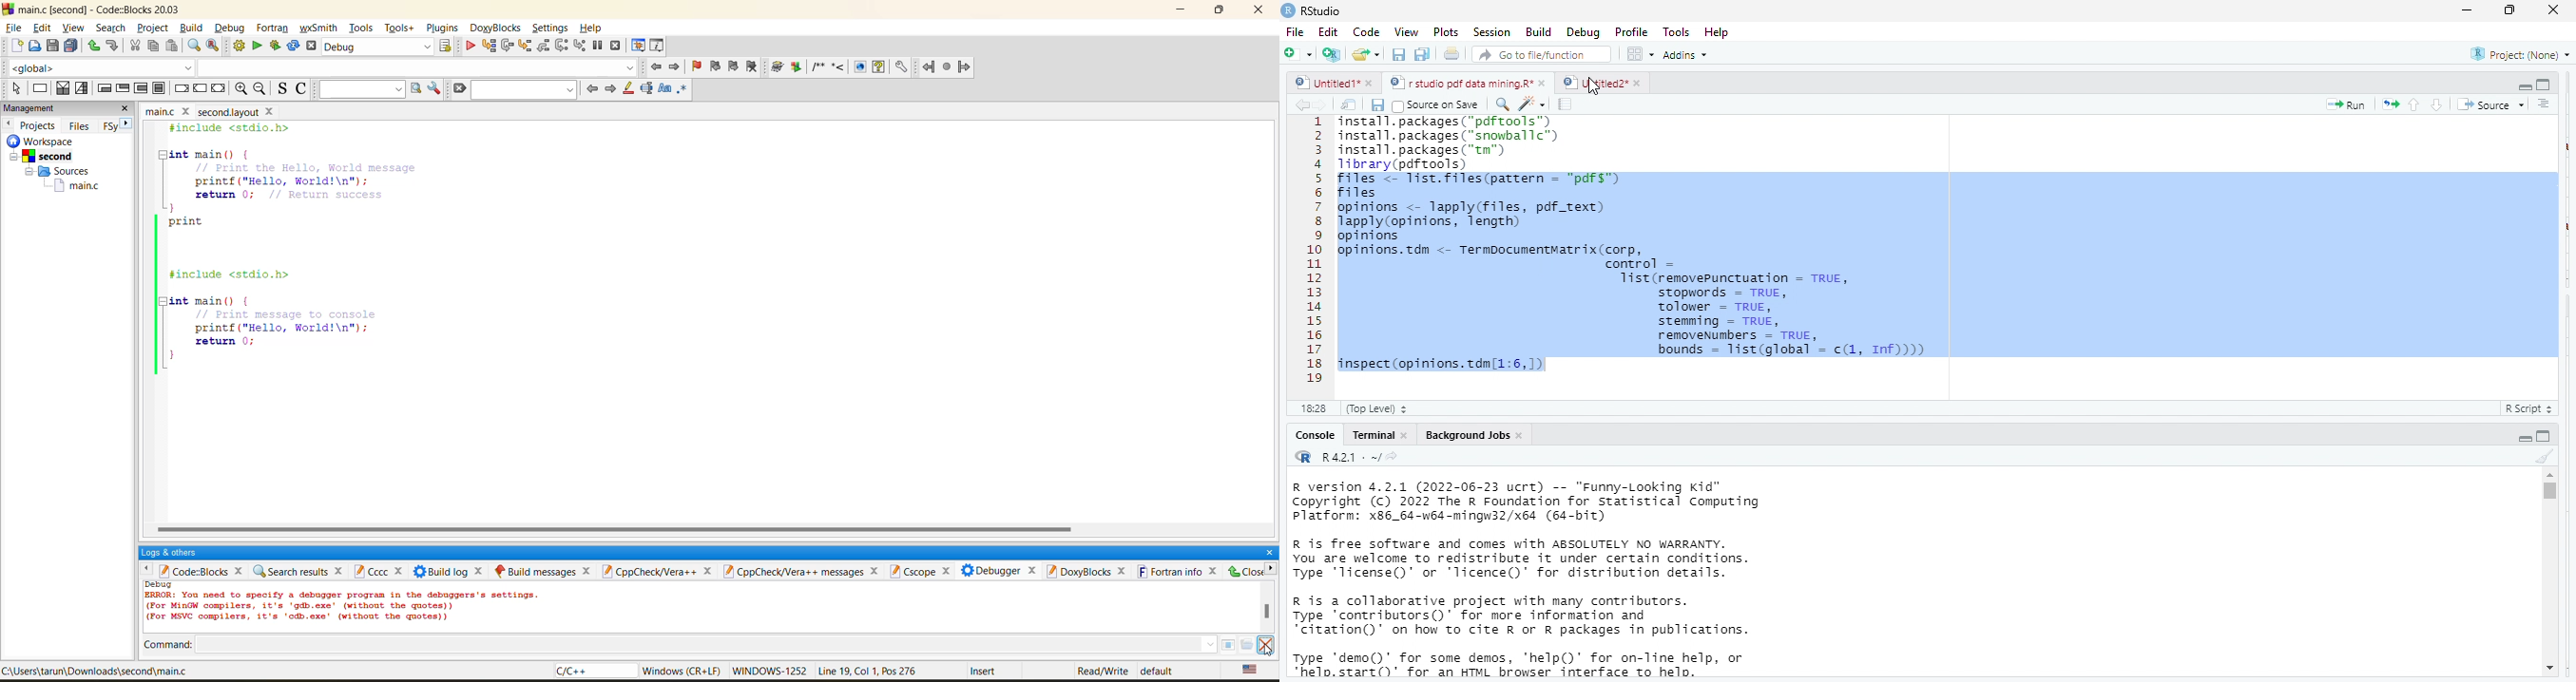 The height and width of the screenshot is (700, 2576). Describe the element at coordinates (2533, 408) in the screenshot. I see `r script` at that location.